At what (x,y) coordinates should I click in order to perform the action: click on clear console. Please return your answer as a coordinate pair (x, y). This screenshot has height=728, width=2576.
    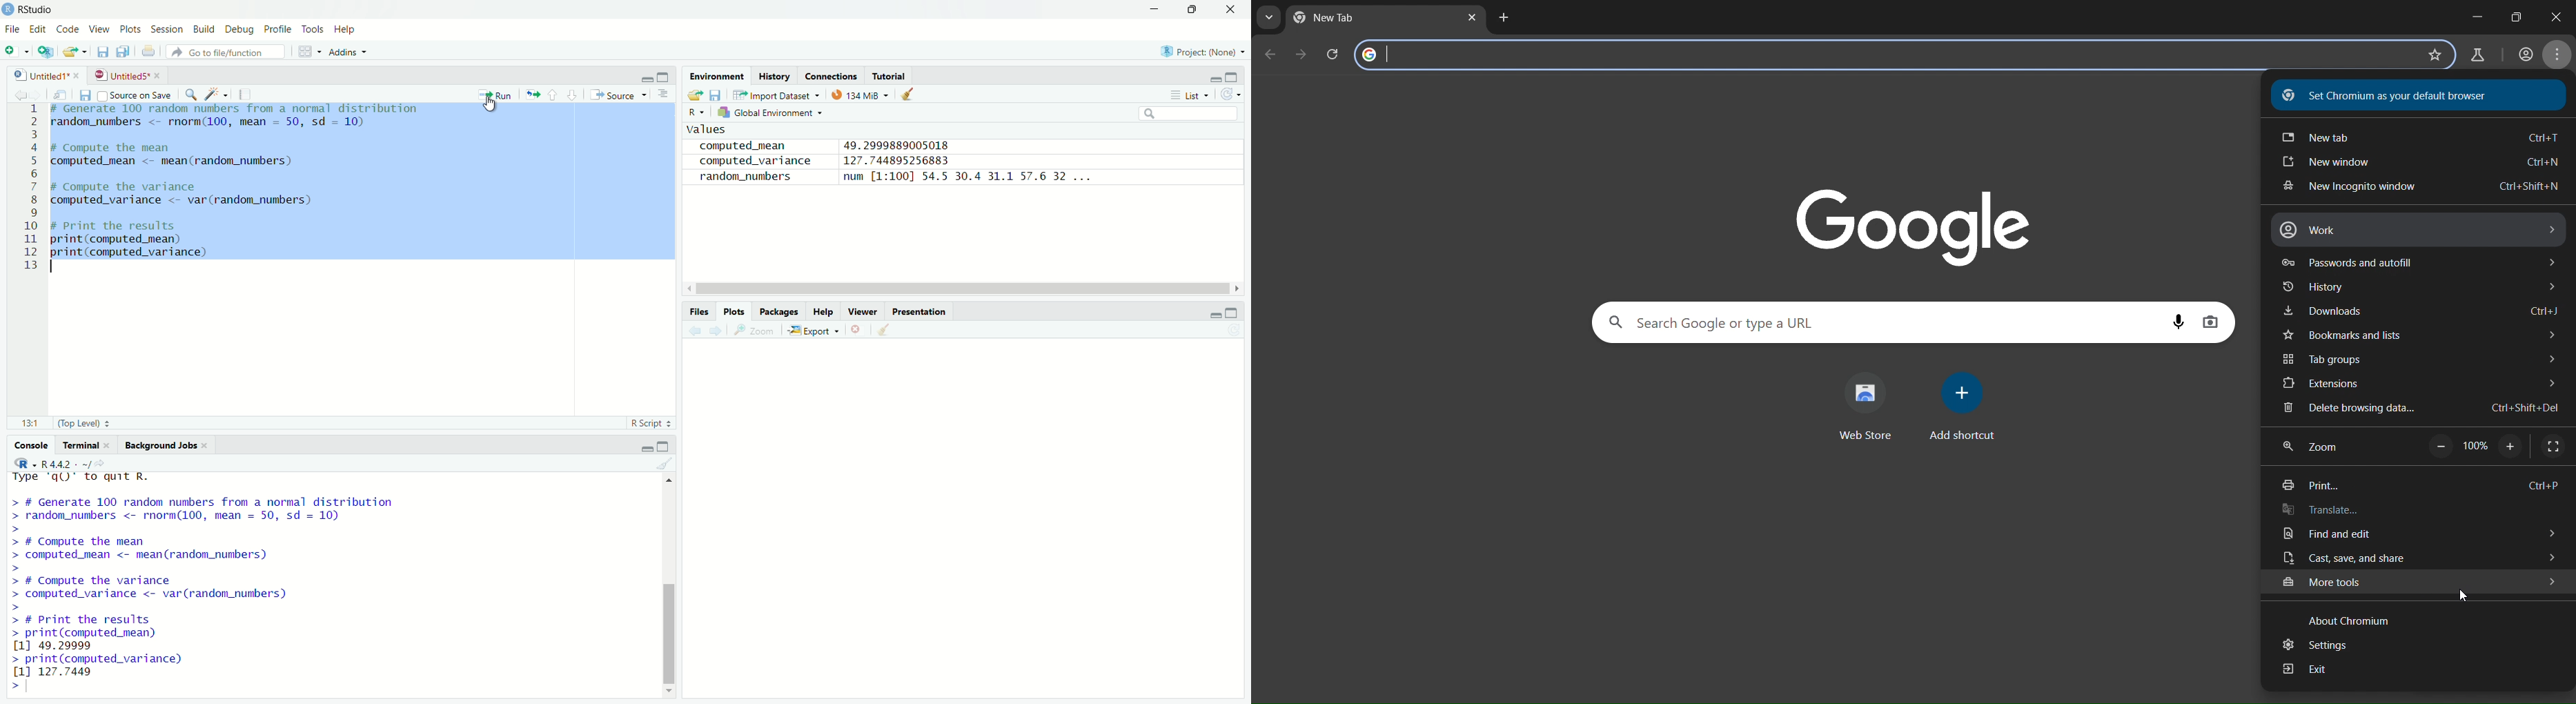
    Looking at the image, I should click on (665, 463).